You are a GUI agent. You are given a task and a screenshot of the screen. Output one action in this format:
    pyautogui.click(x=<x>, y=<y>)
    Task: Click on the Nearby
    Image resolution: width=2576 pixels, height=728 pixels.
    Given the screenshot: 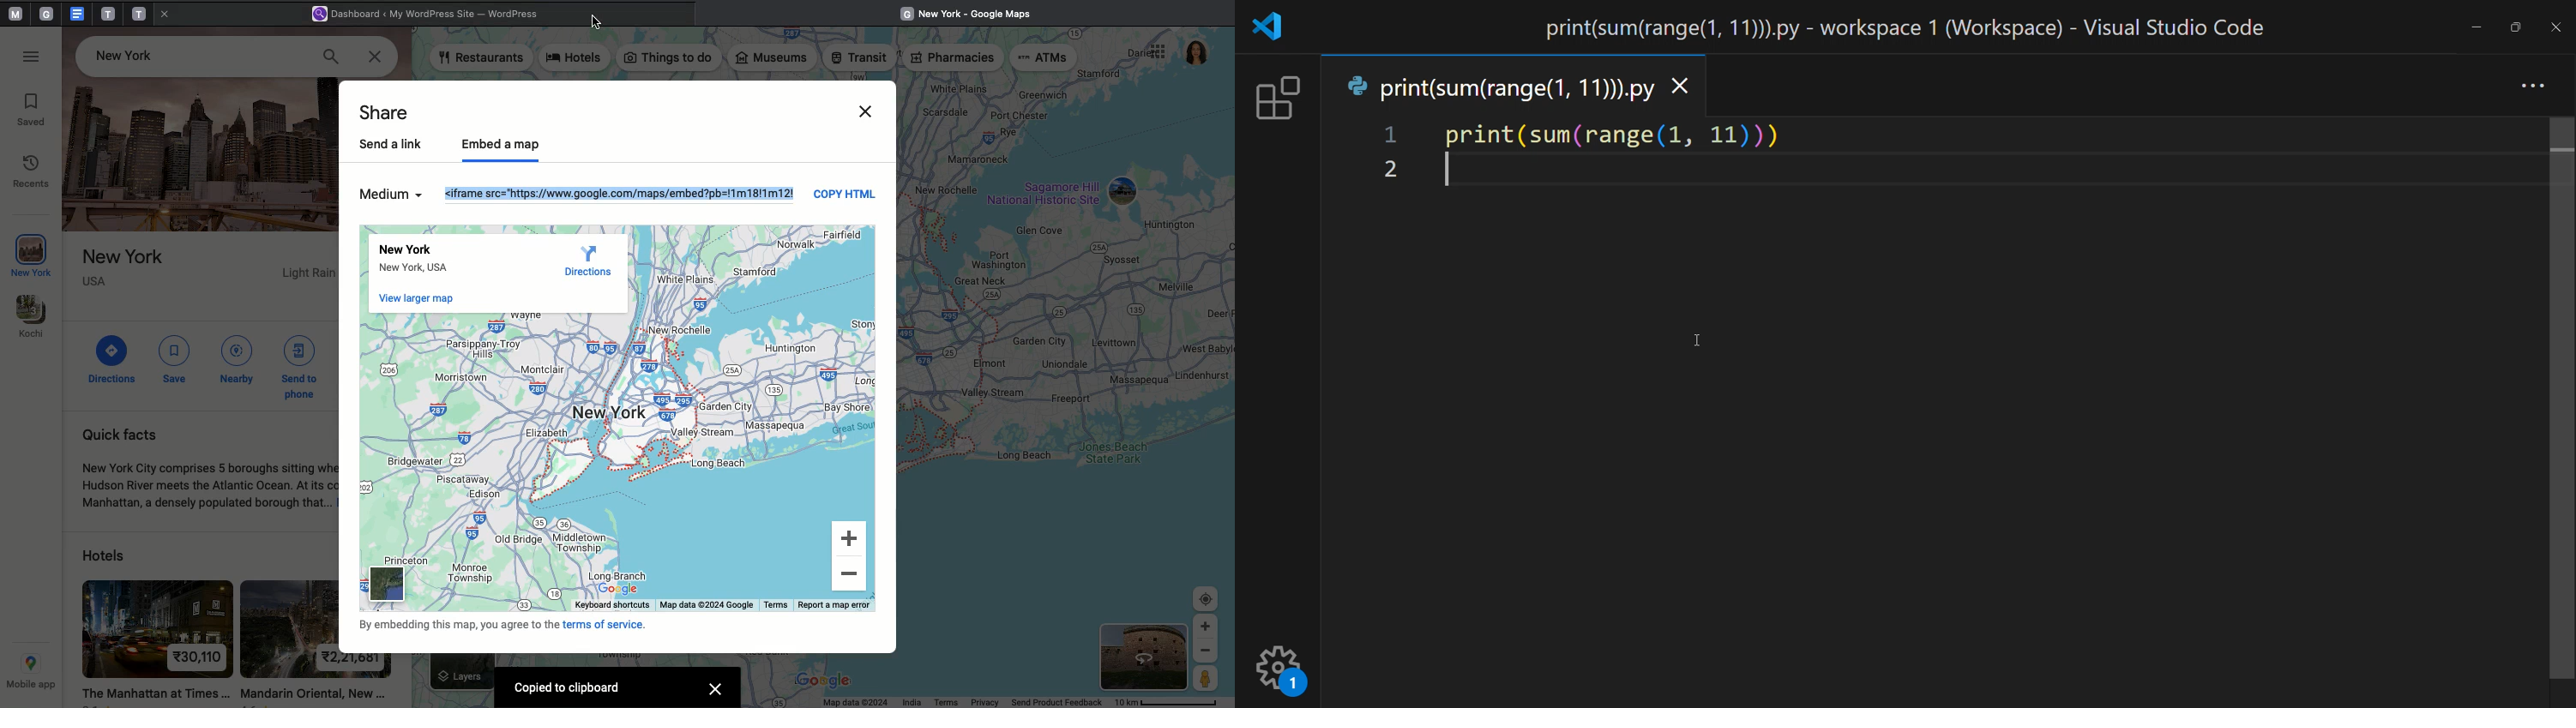 What is the action you would take?
    pyautogui.click(x=237, y=358)
    